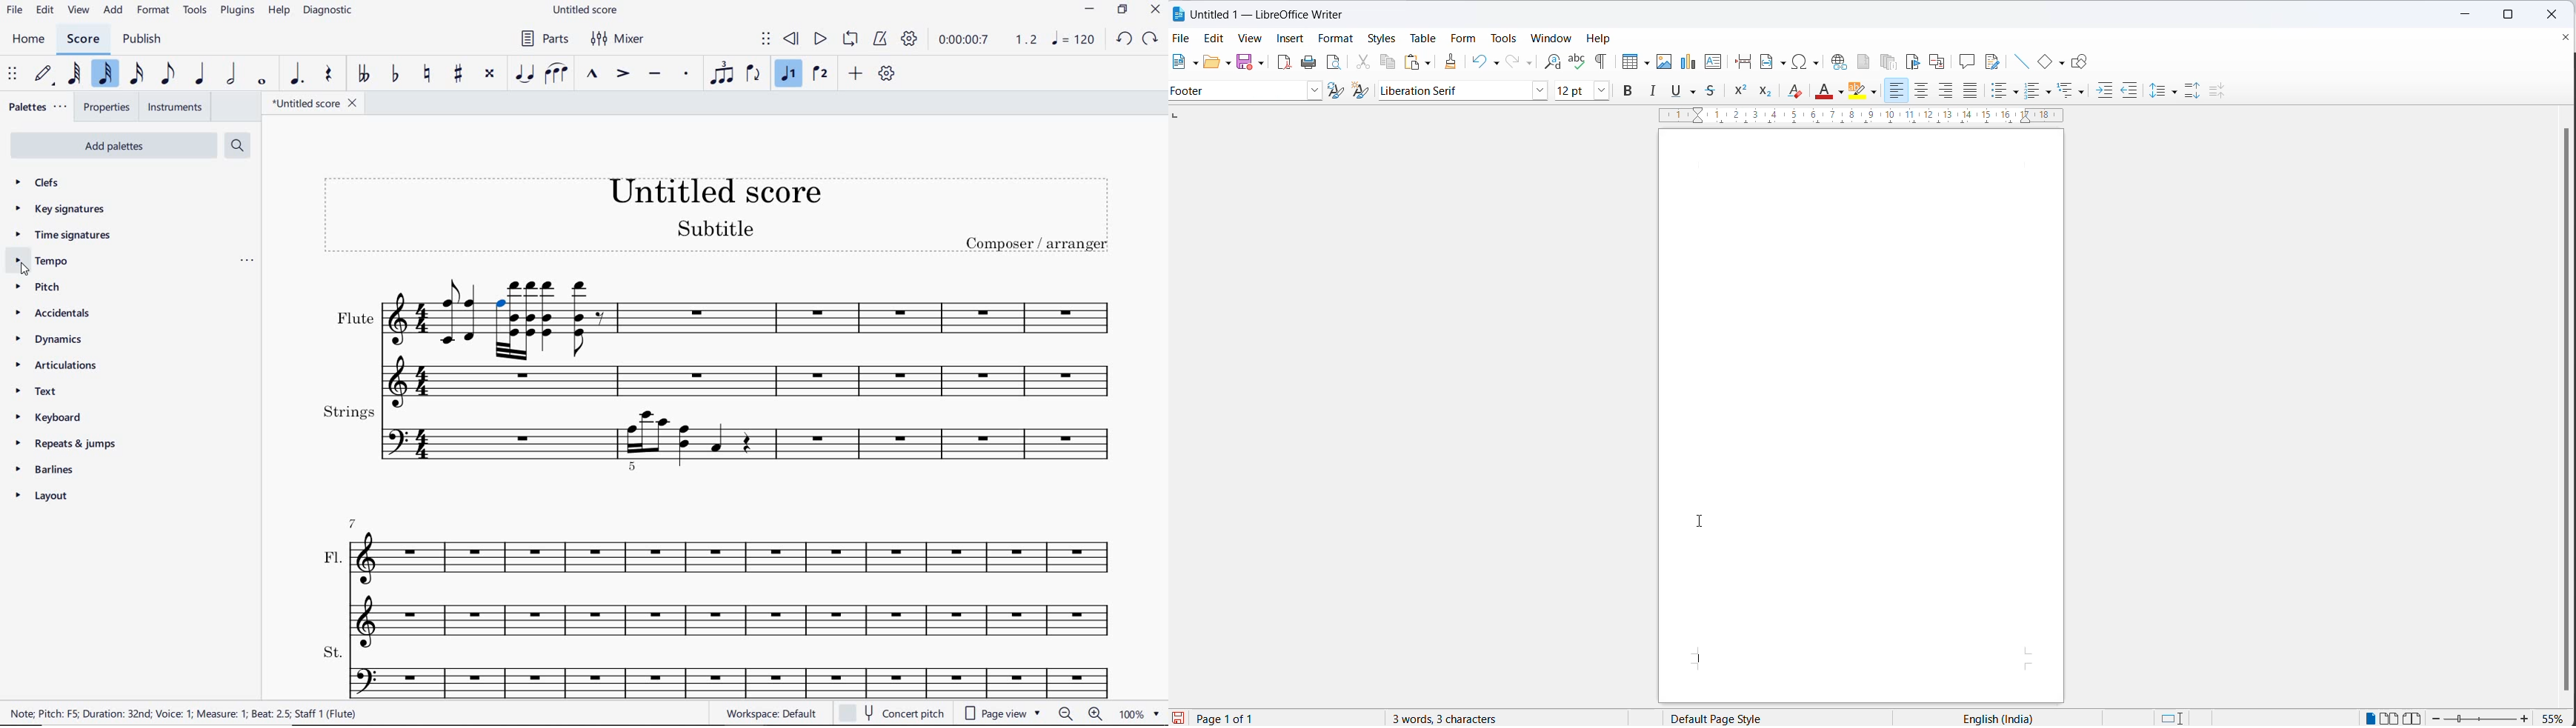 The height and width of the screenshot is (728, 2576). I want to click on basic shapes, so click(2044, 62).